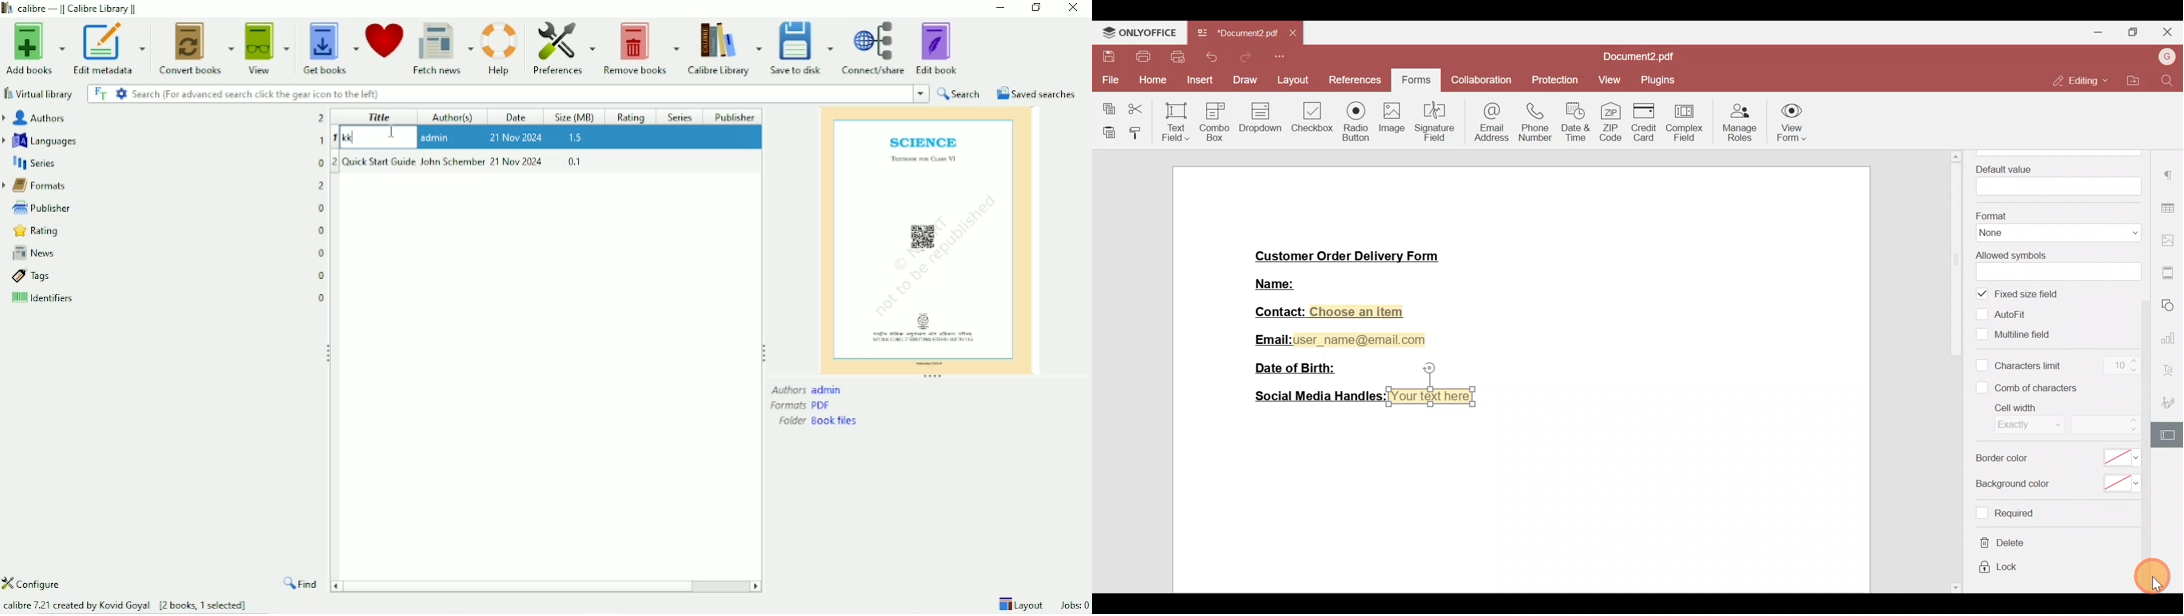 This screenshot has width=2184, height=616. I want to click on Author(s), so click(459, 117).